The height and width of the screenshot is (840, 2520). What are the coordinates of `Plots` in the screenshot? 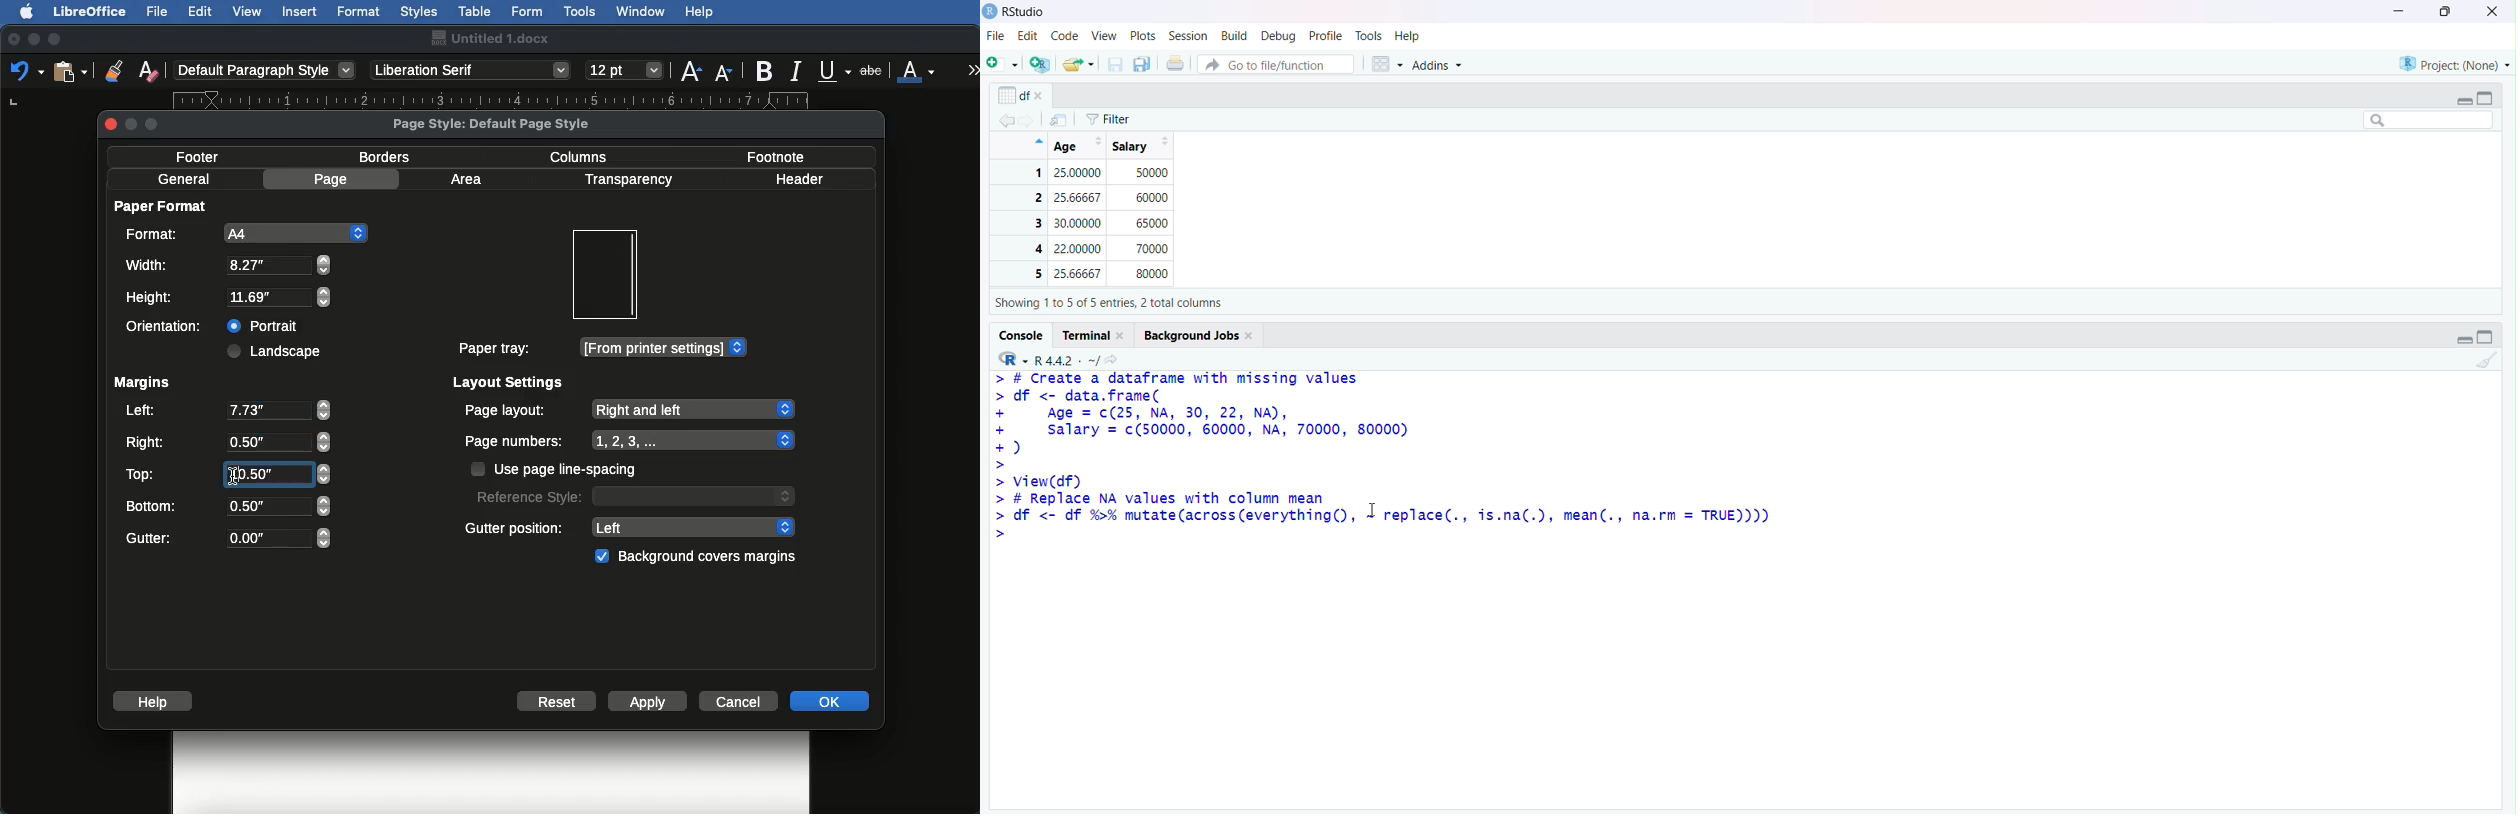 It's located at (1140, 35).